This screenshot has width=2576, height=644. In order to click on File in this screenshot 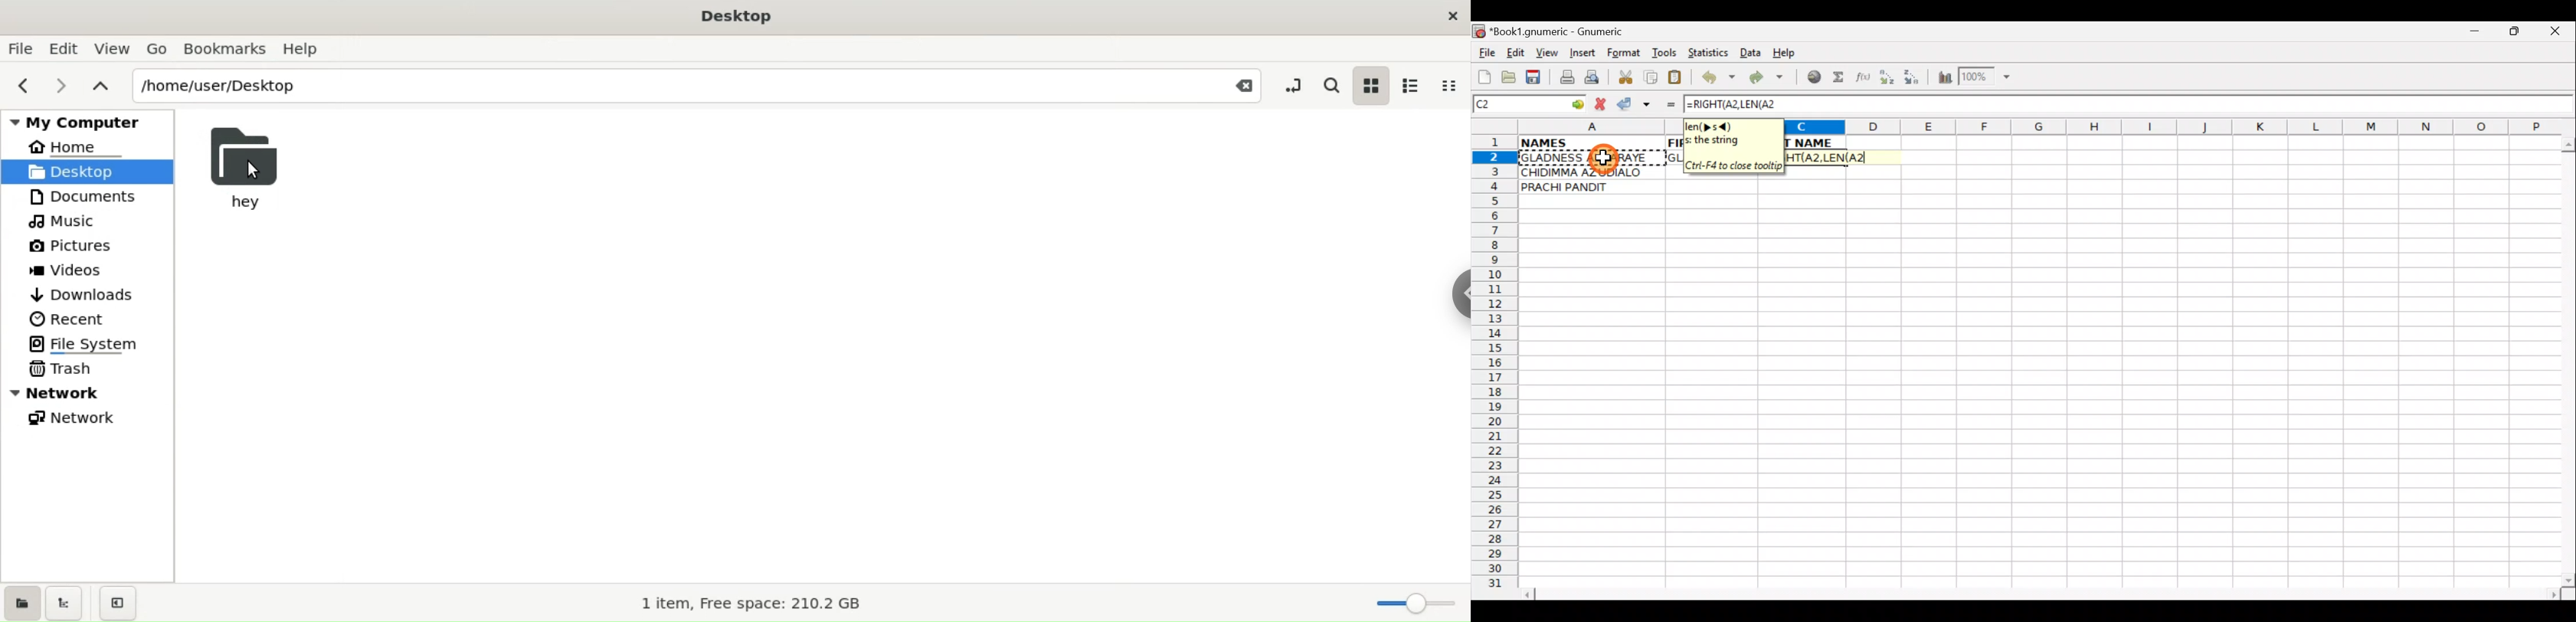, I will do `click(1486, 54)`.